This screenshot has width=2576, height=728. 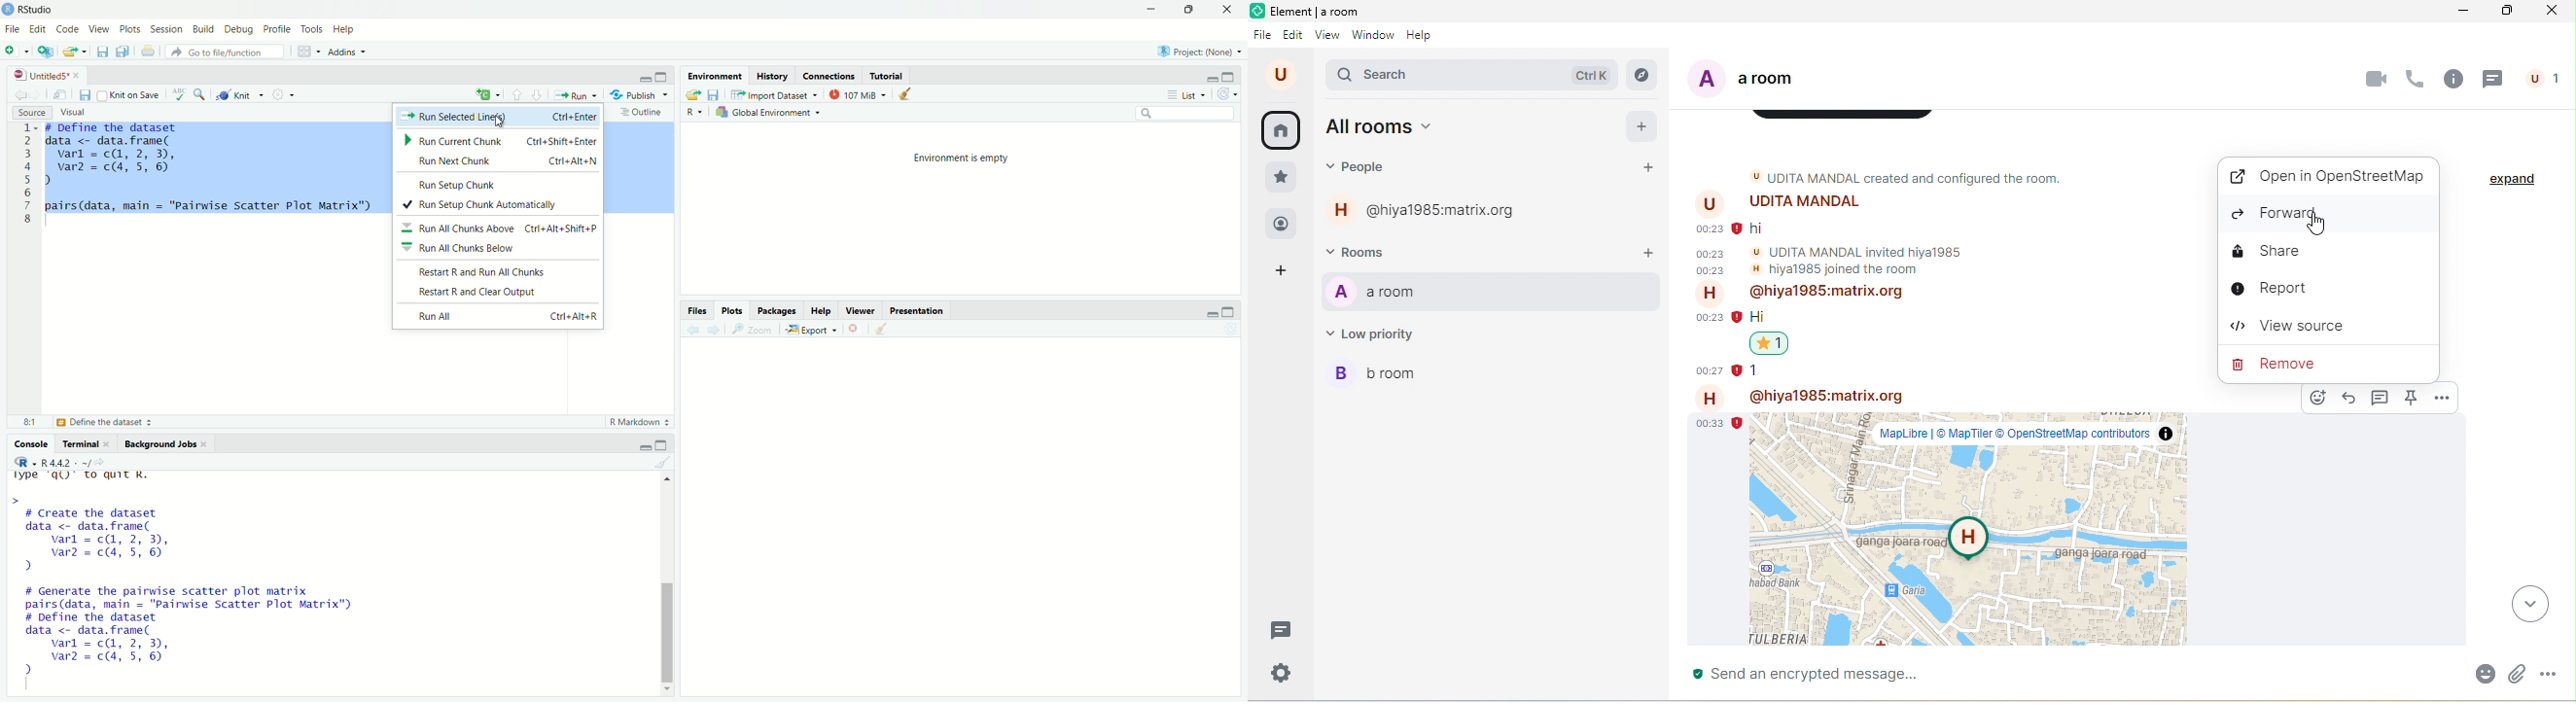 I want to click on RStudio, so click(x=33, y=10).